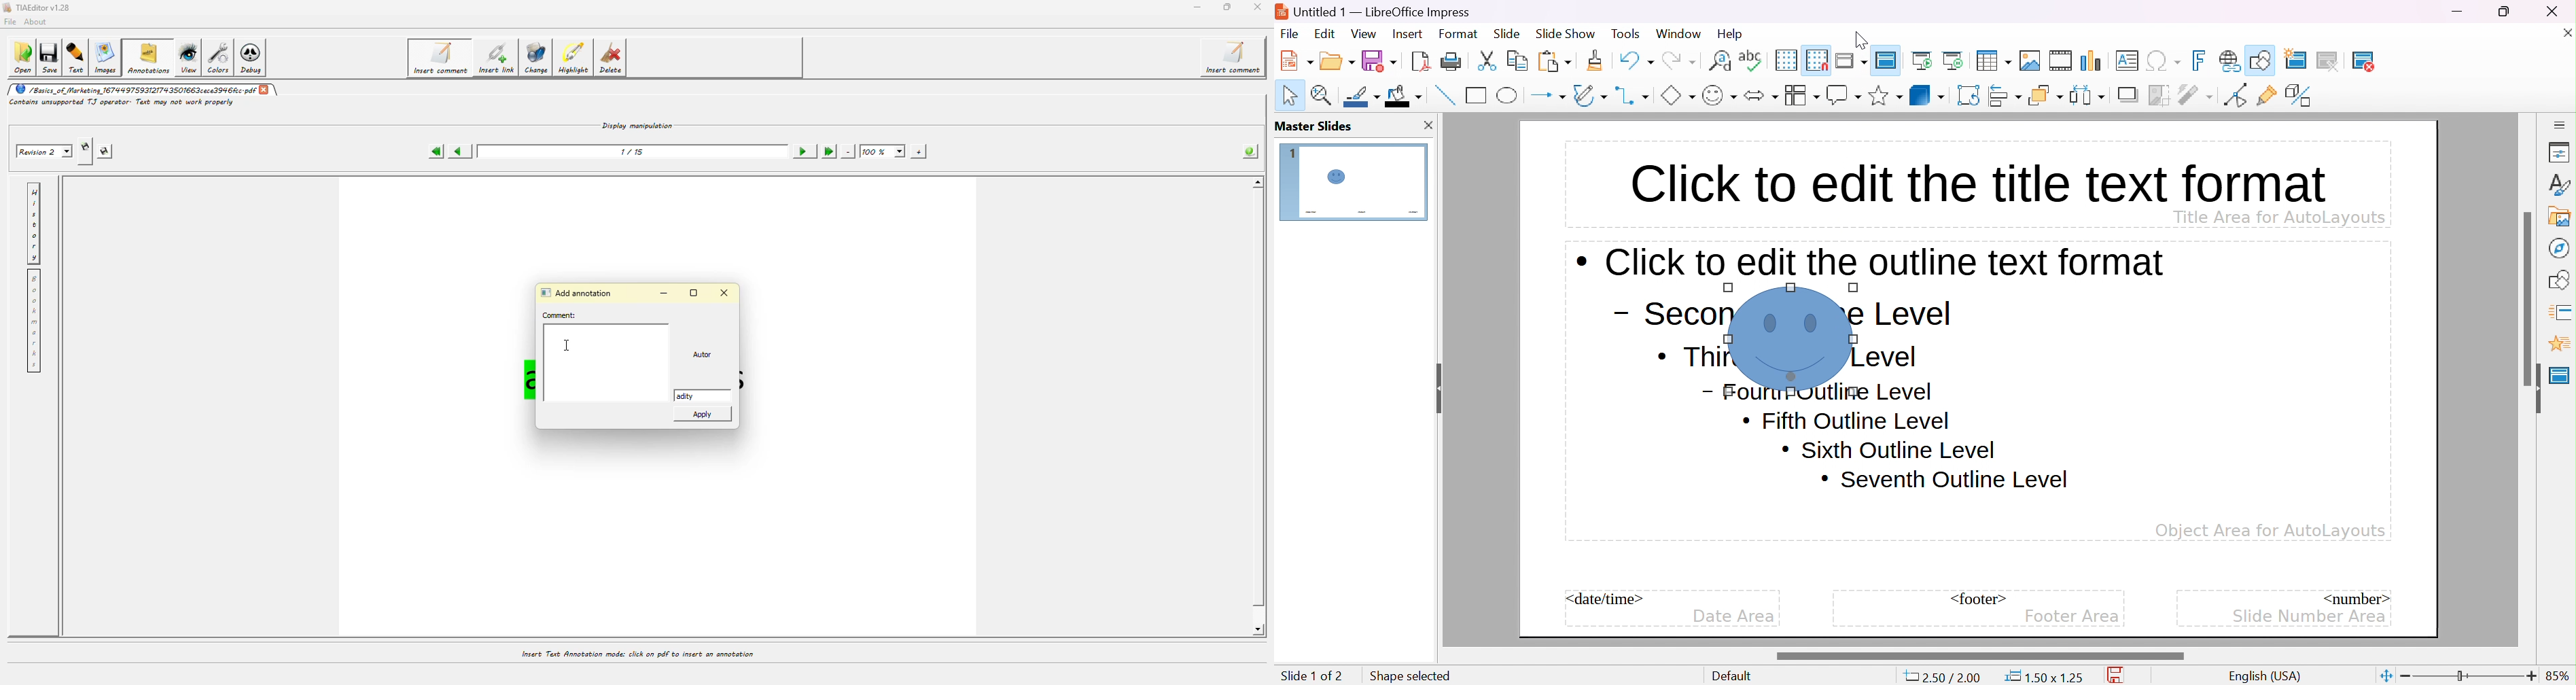 The image size is (2576, 700). What do you see at coordinates (1379, 60) in the screenshot?
I see `save` at bounding box center [1379, 60].